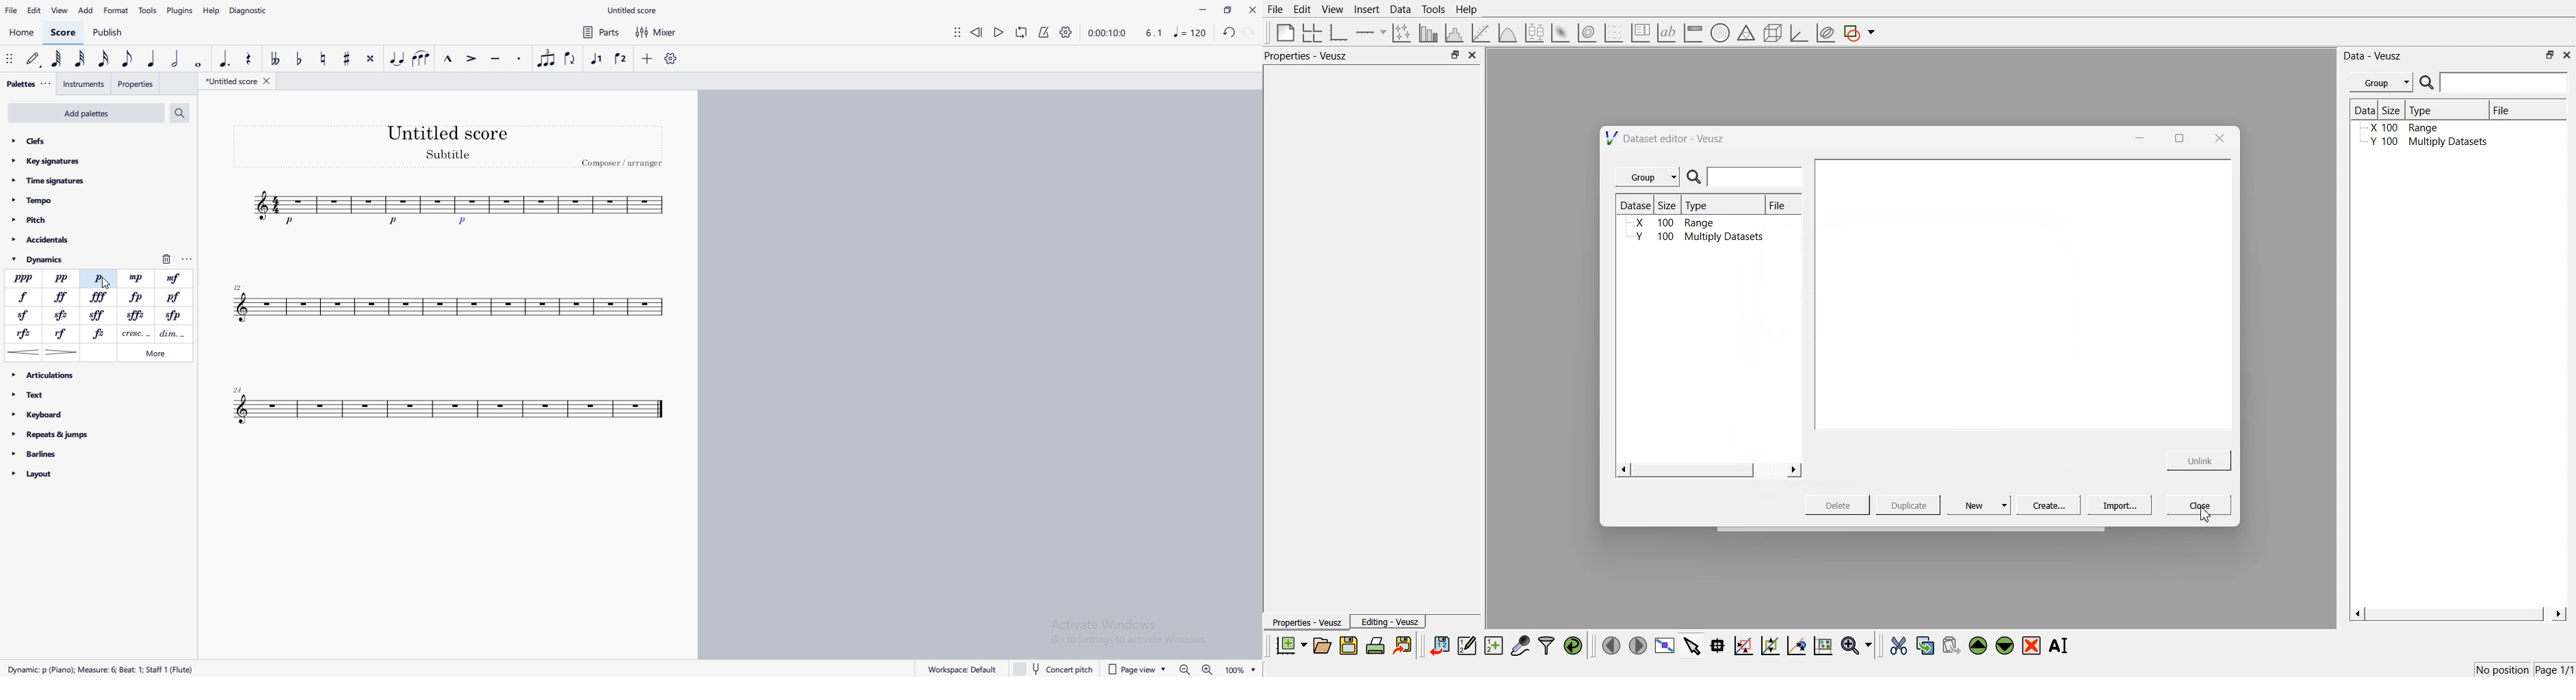  I want to click on fortessissimo, so click(99, 297).